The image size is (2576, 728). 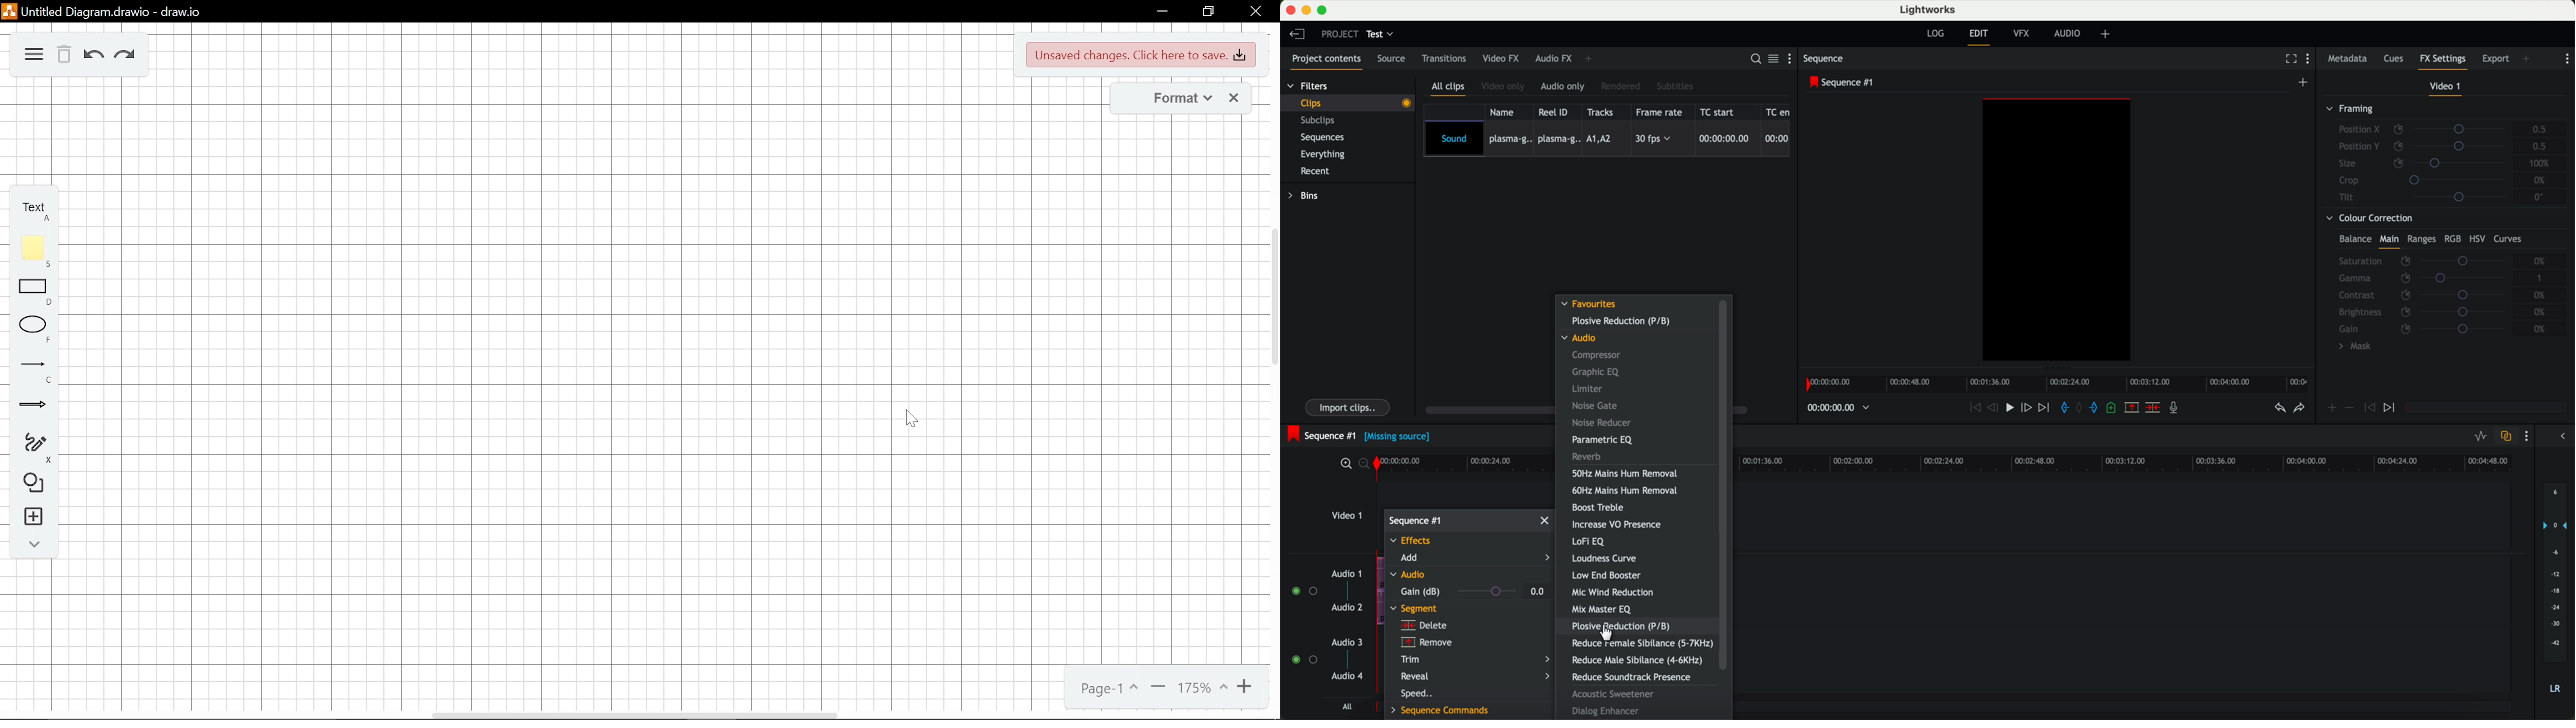 I want to click on shapes, so click(x=27, y=485).